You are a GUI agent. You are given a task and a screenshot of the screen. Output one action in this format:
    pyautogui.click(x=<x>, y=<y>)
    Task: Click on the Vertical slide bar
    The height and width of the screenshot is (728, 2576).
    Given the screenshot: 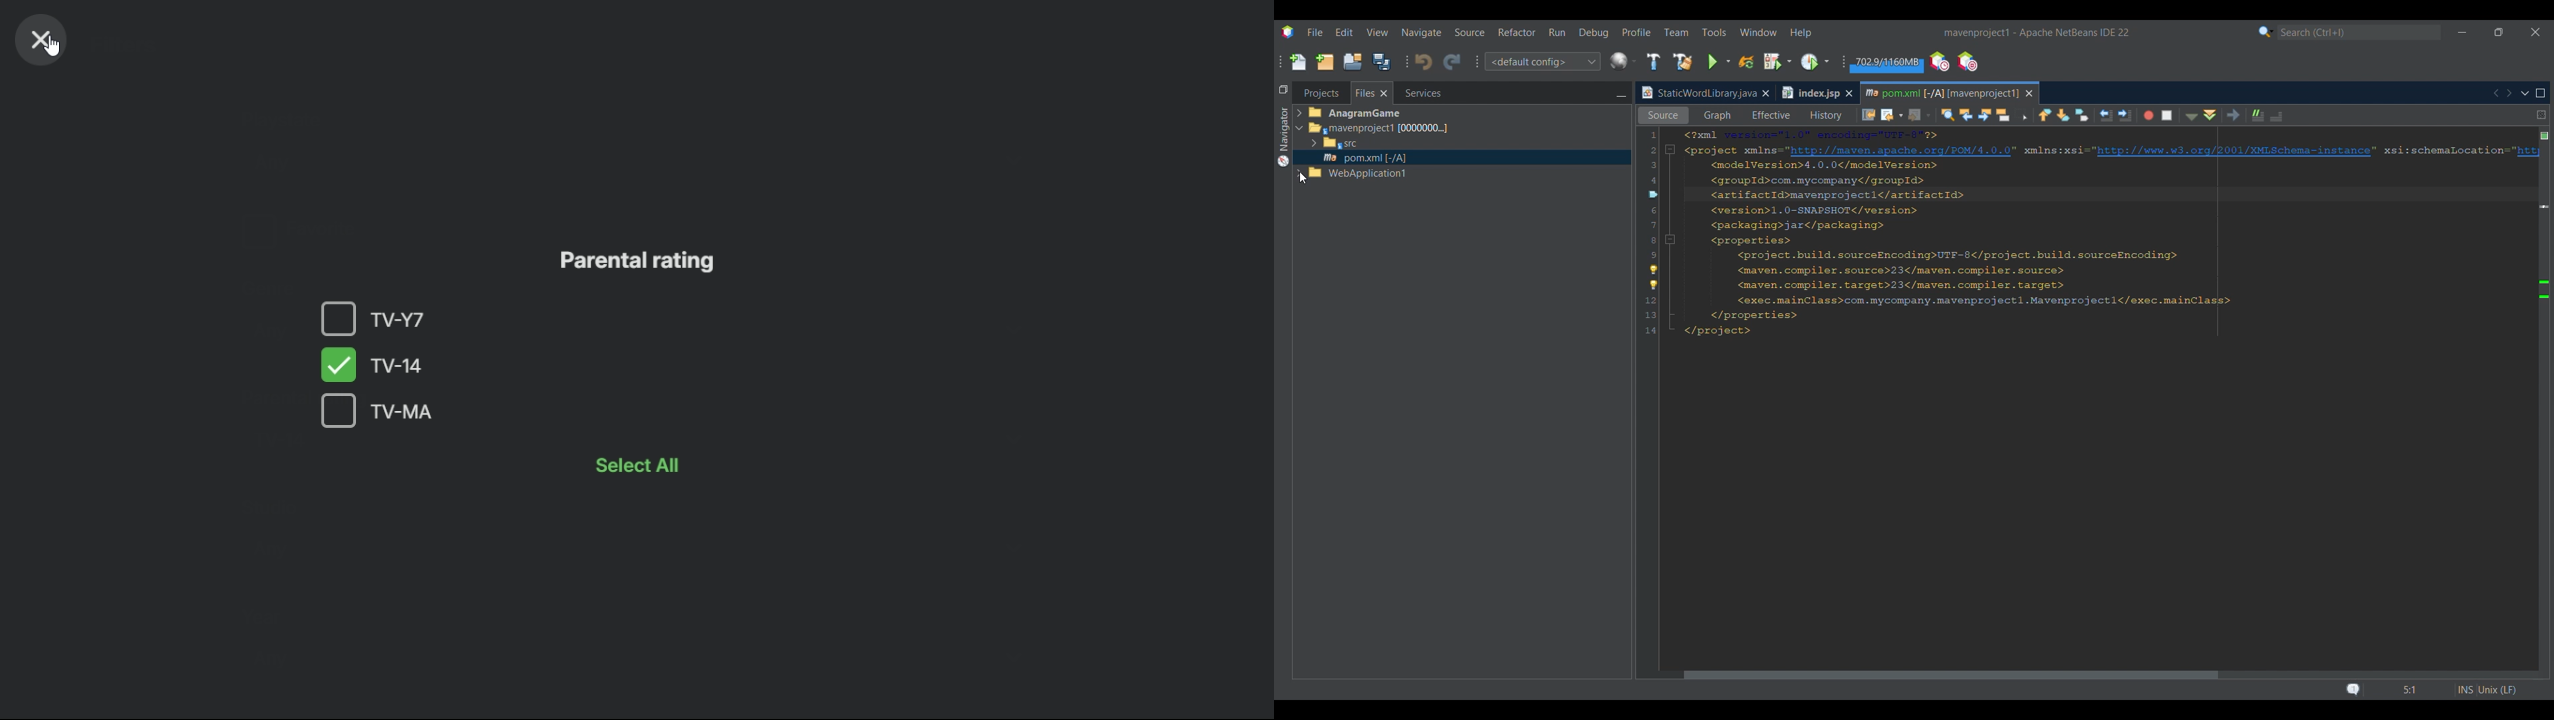 What is the action you would take?
    pyautogui.click(x=2537, y=405)
    